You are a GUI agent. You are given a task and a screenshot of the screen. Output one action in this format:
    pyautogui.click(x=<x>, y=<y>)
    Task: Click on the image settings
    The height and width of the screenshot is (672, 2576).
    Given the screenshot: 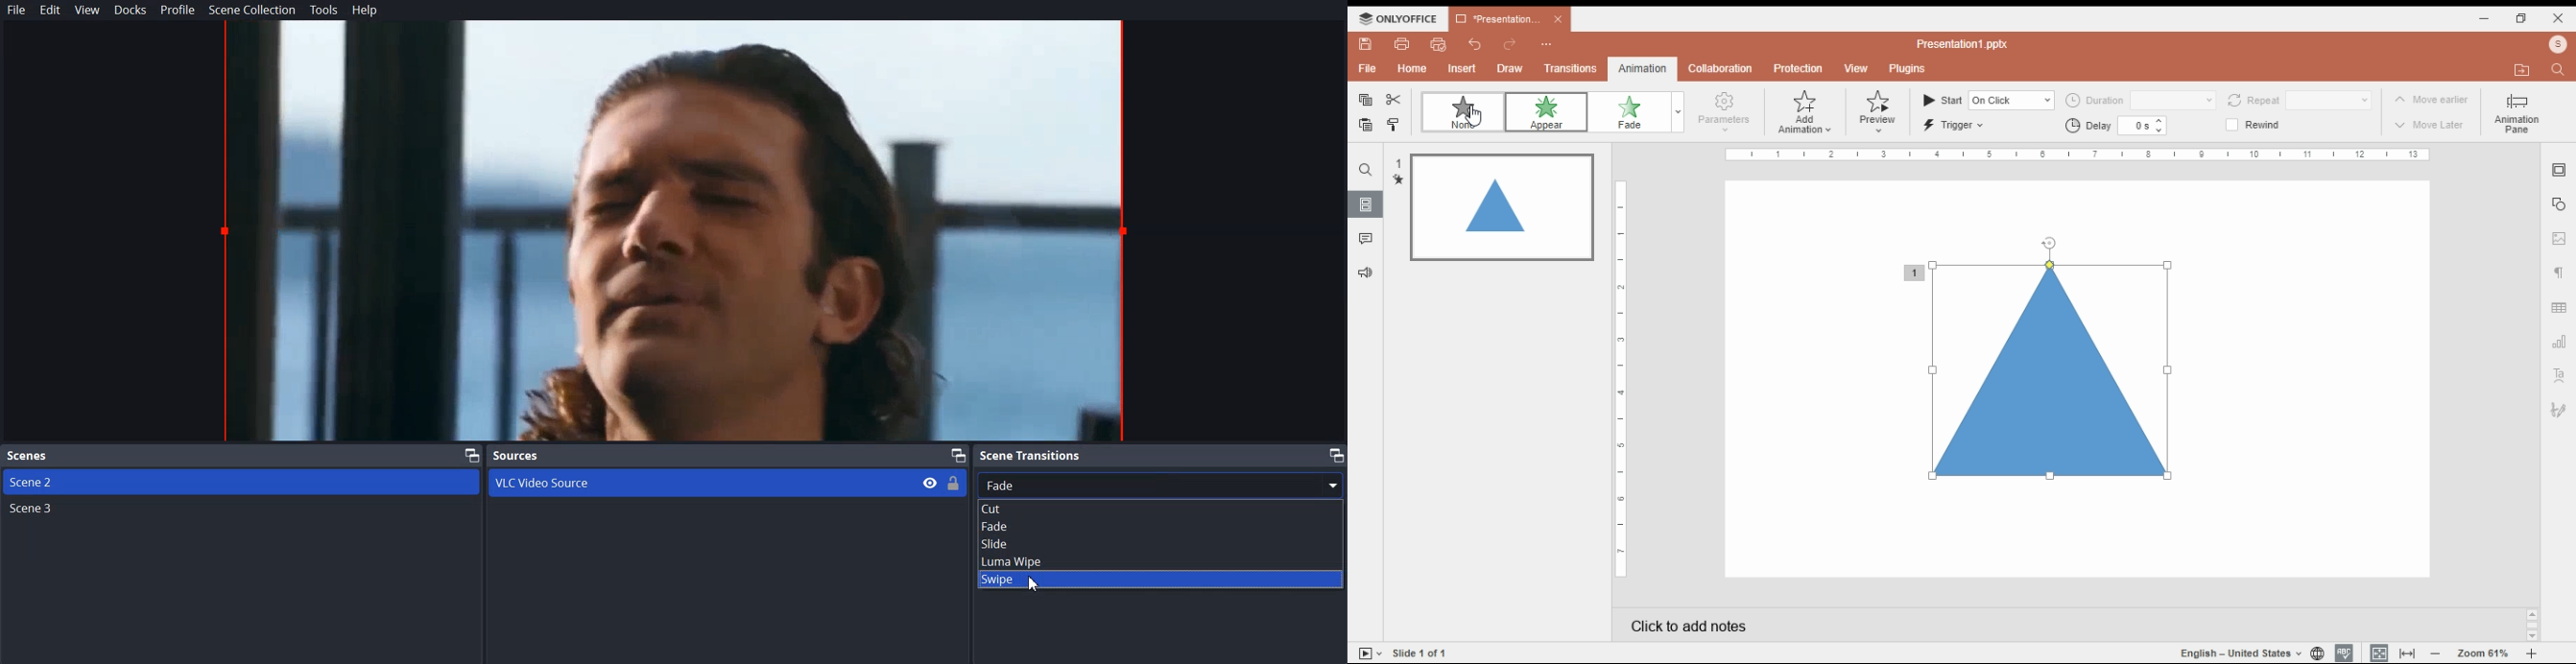 What is the action you would take?
    pyautogui.click(x=2561, y=238)
    